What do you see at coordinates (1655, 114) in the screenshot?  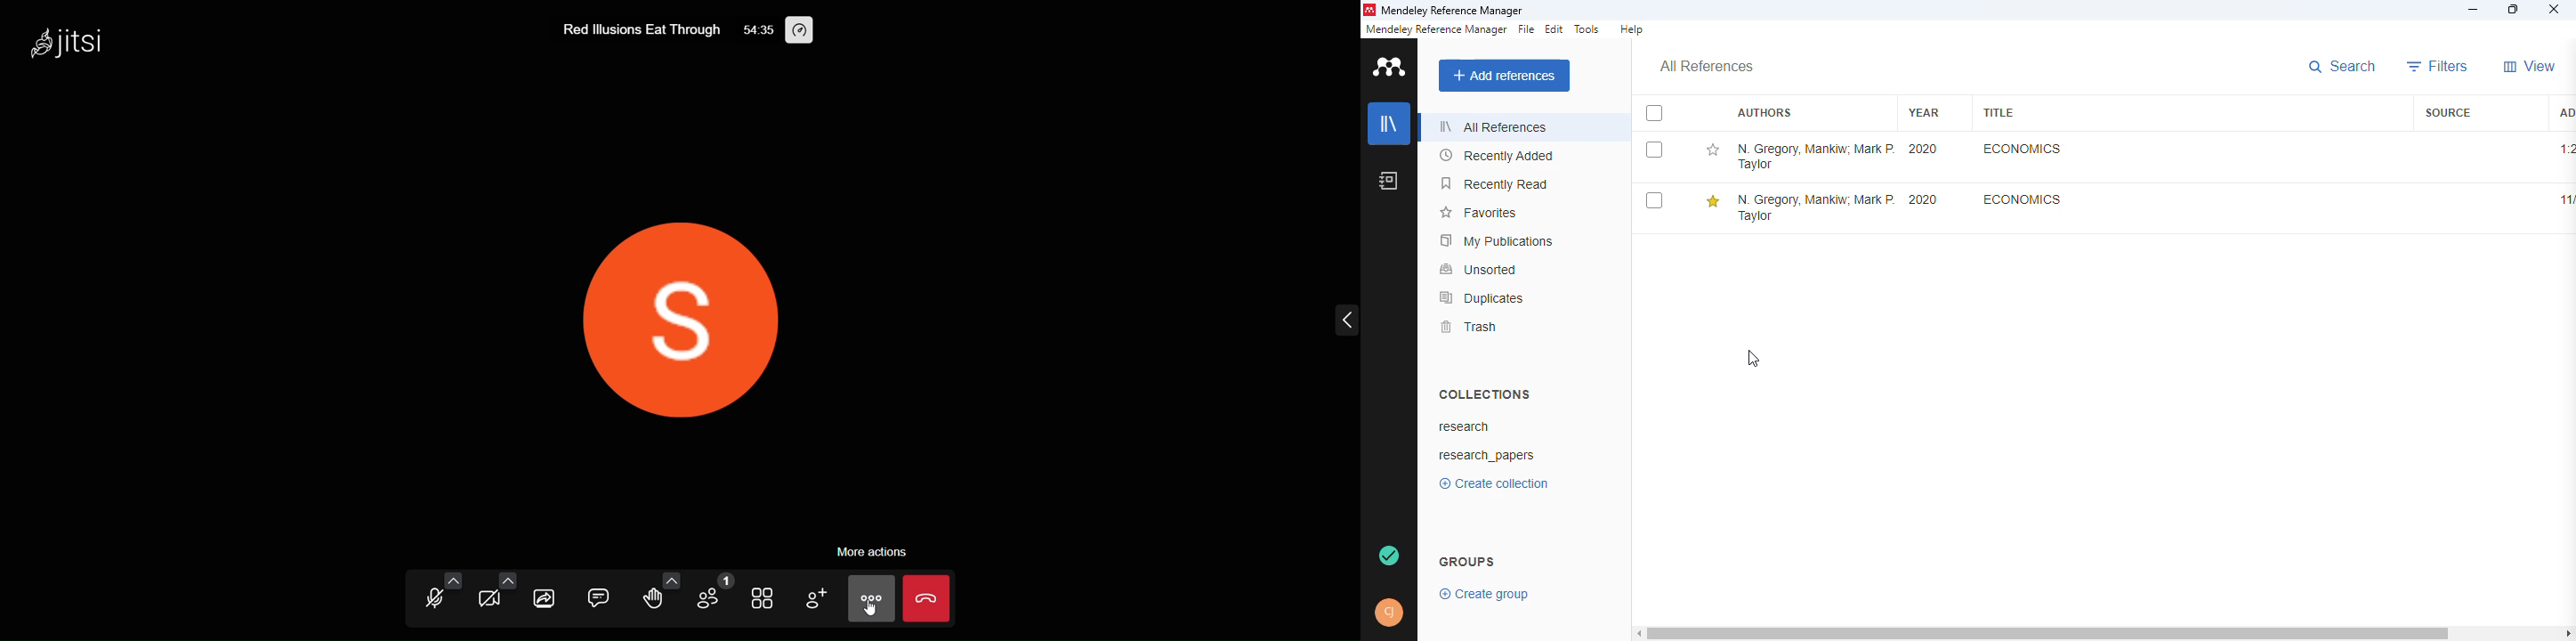 I see `select` at bounding box center [1655, 114].